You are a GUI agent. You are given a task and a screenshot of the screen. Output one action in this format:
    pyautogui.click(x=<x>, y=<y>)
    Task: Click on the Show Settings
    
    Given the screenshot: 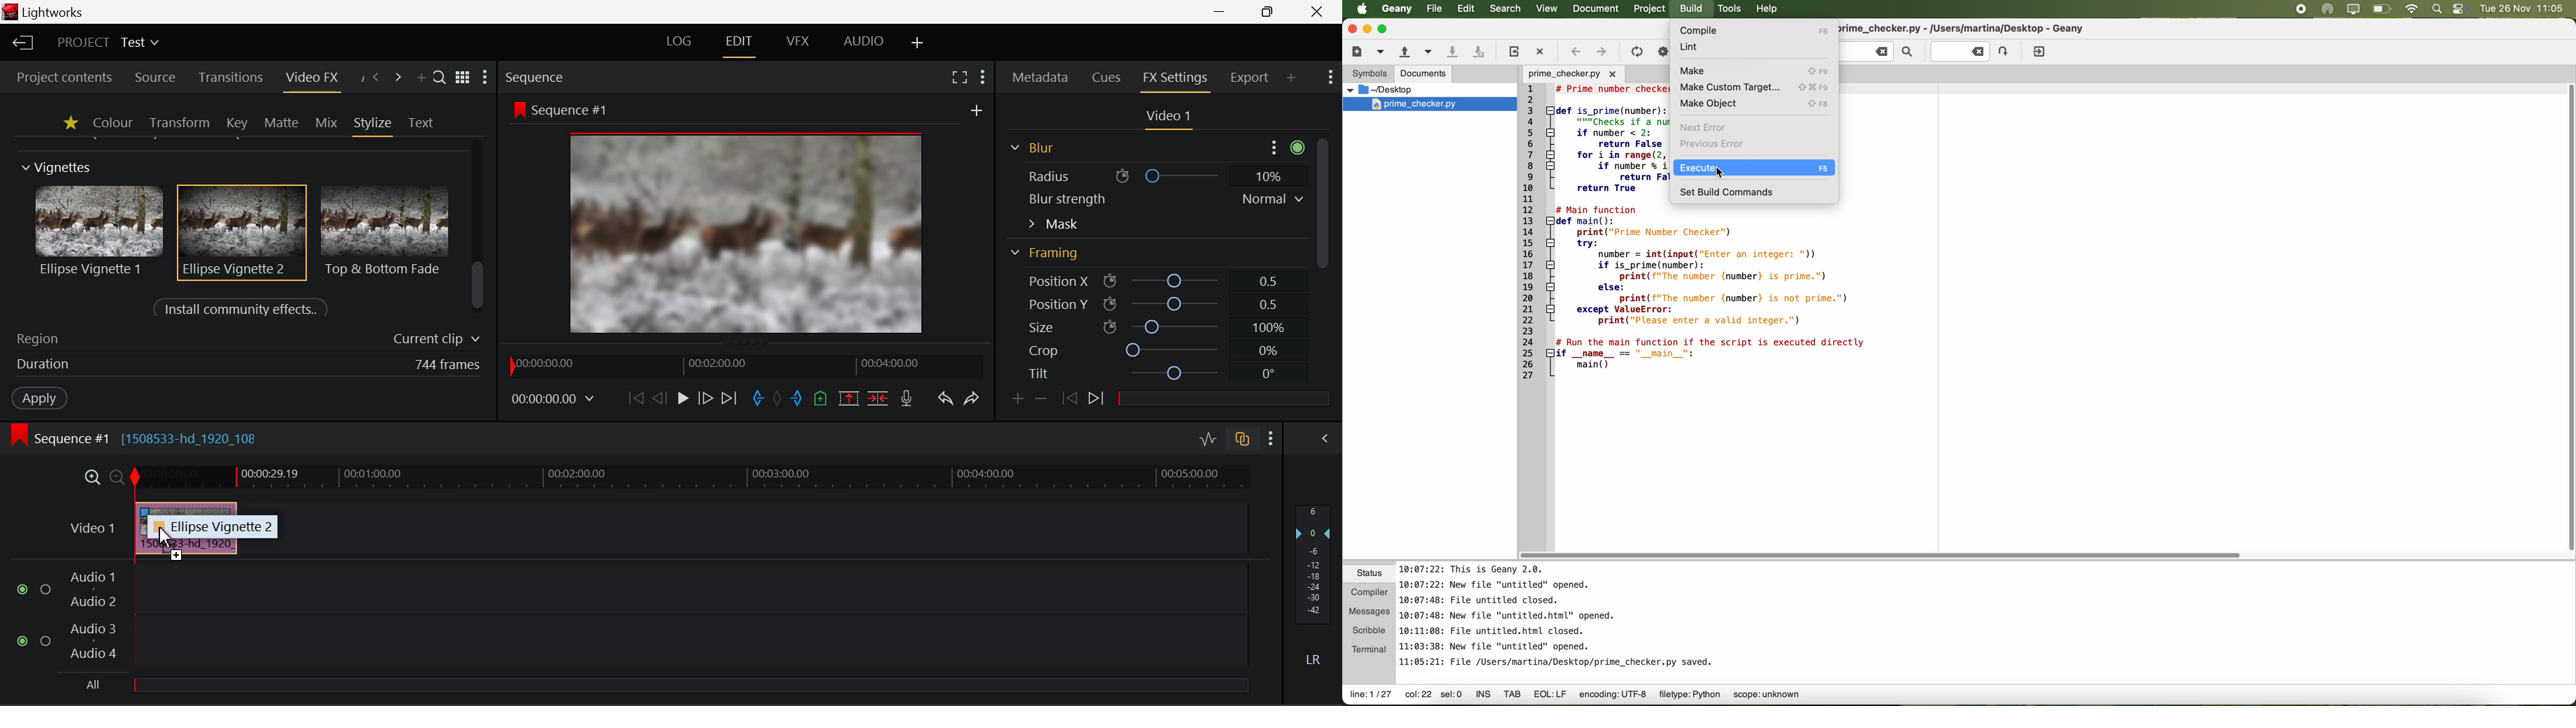 What is the action you would take?
    pyautogui.click(x=983, y=75)
    